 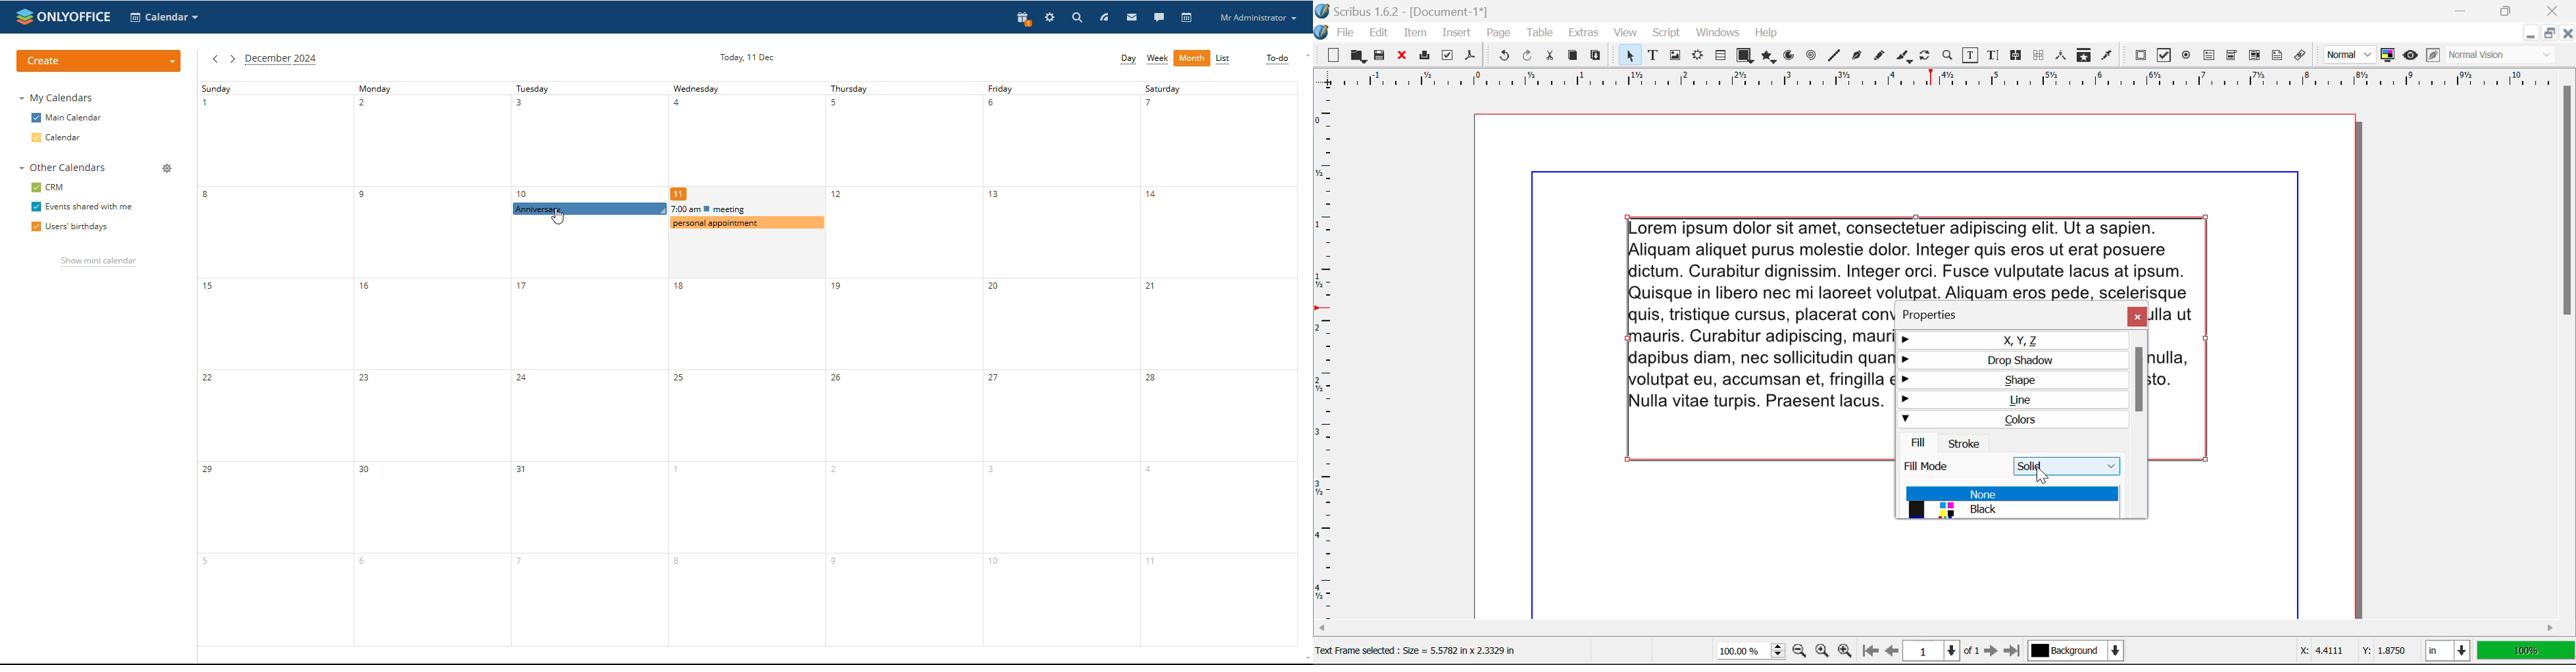 I want to click on Polygons, so click(x=1768, y=58).